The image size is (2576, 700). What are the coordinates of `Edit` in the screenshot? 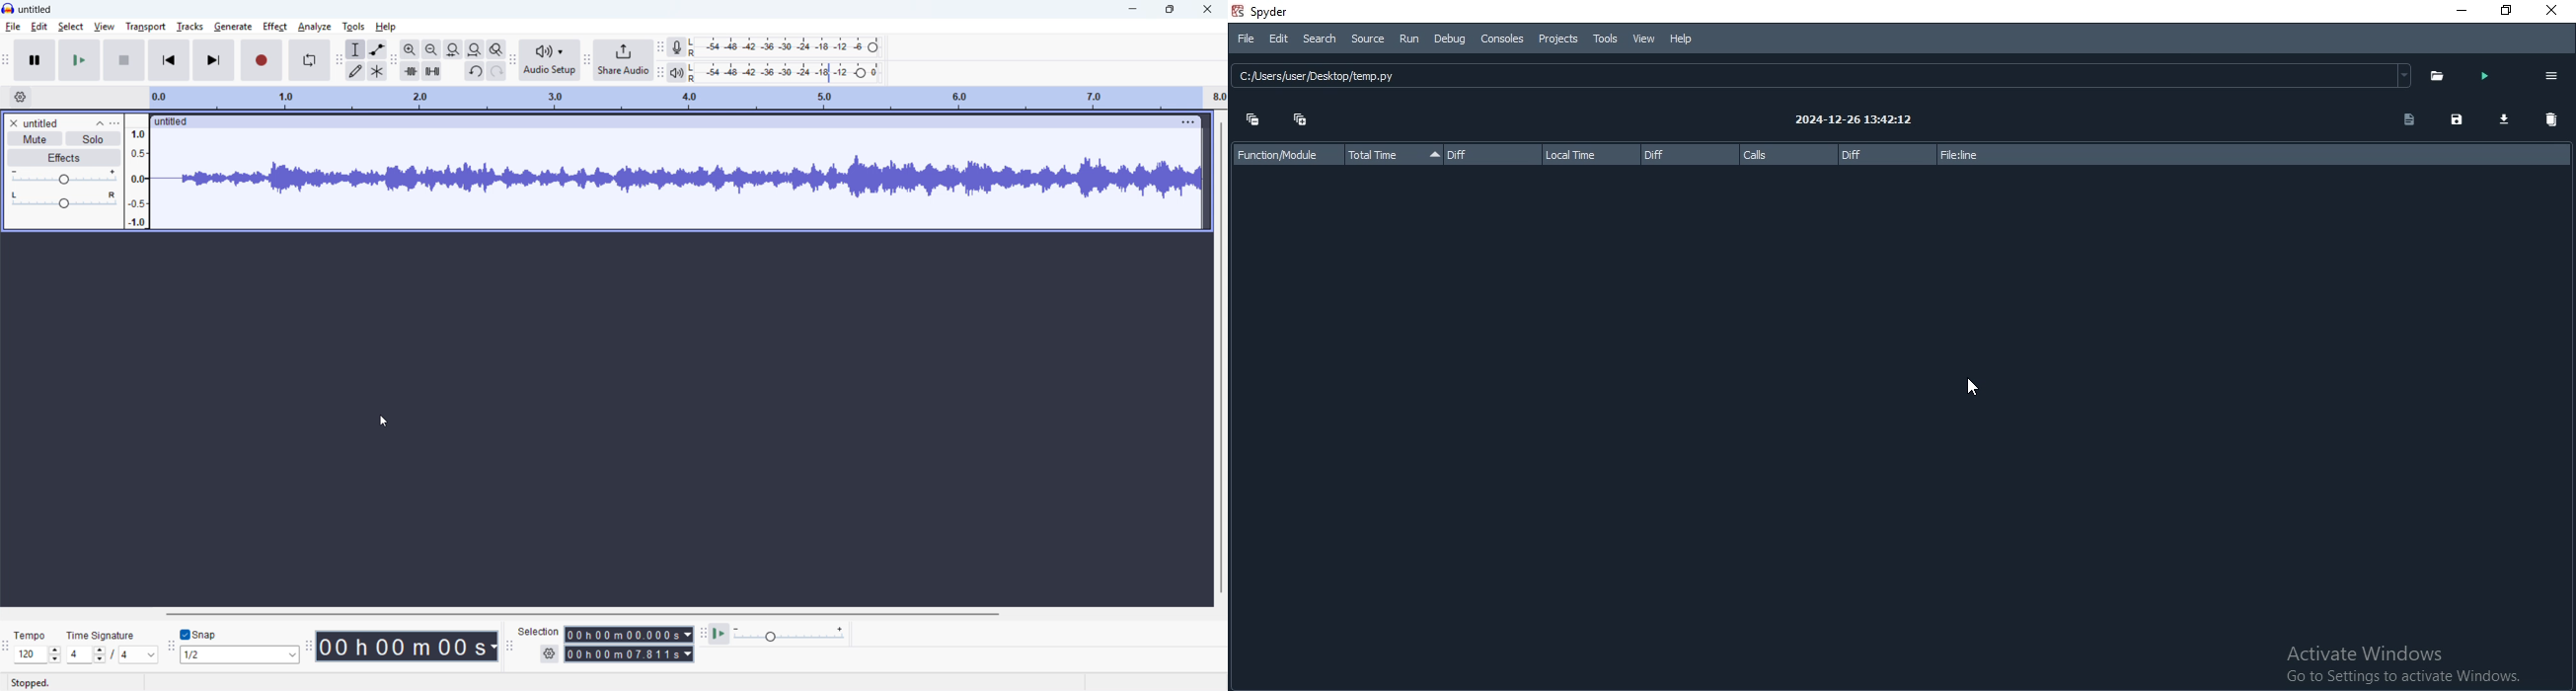 It's located at (1280, 40).